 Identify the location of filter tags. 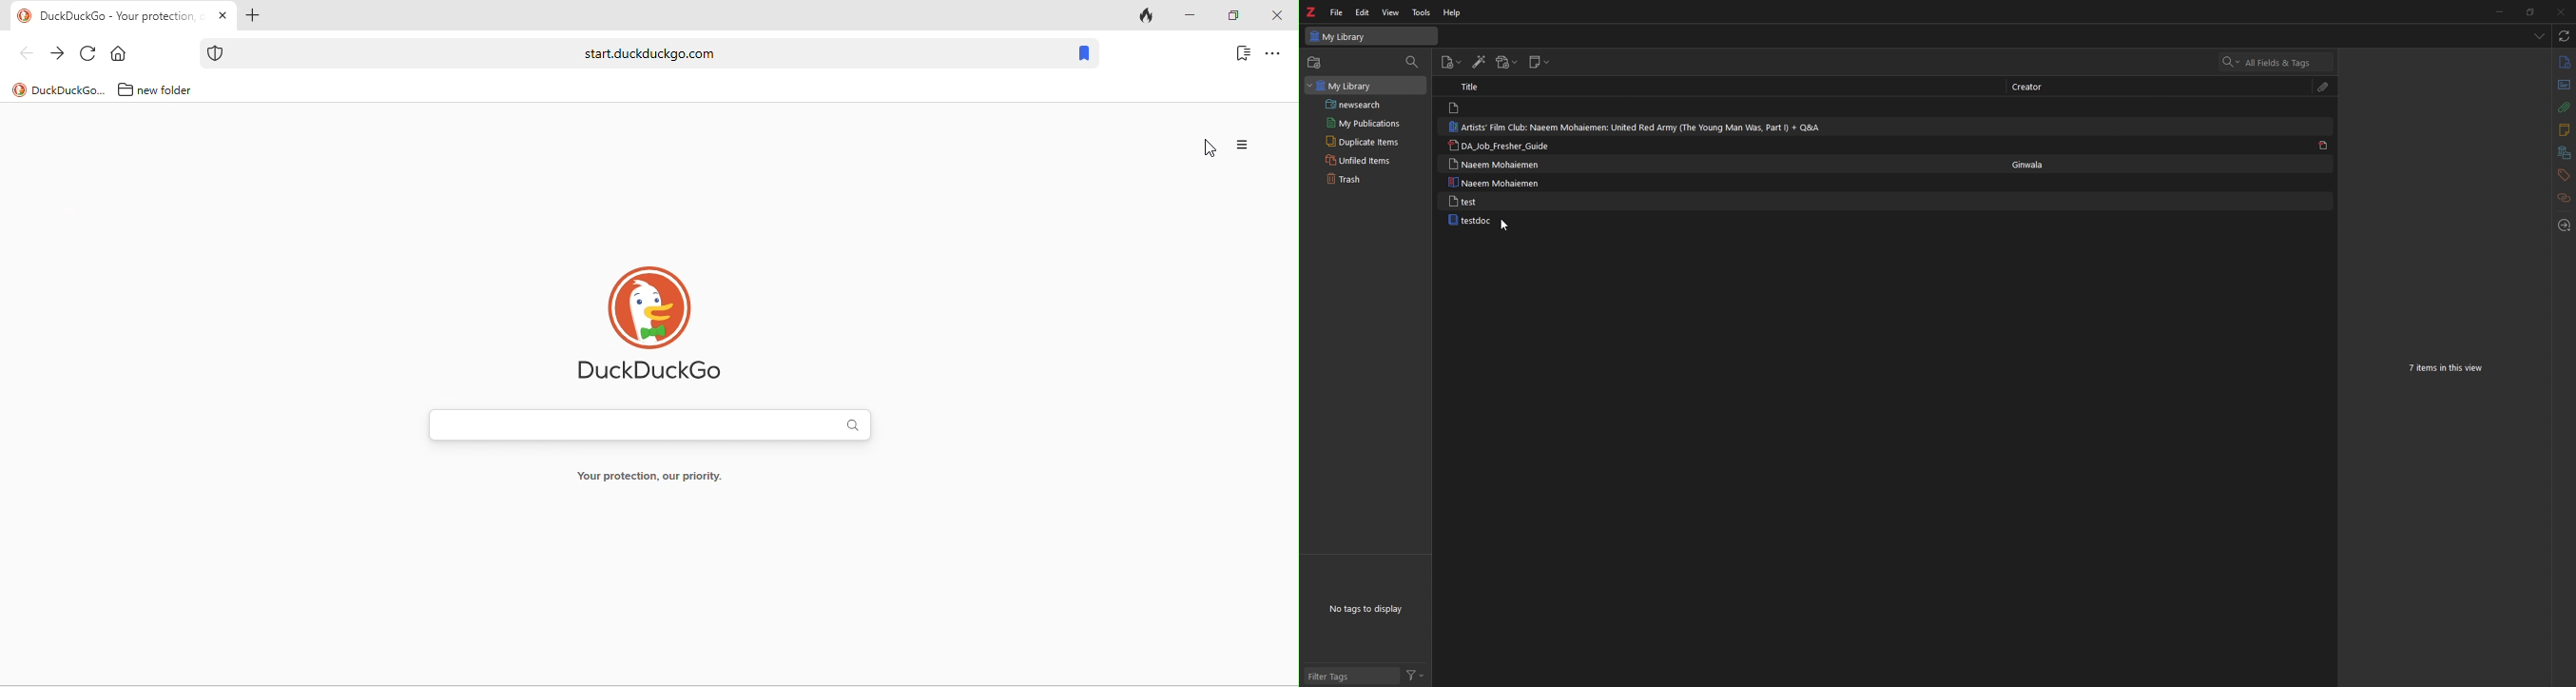
(1330, 677).